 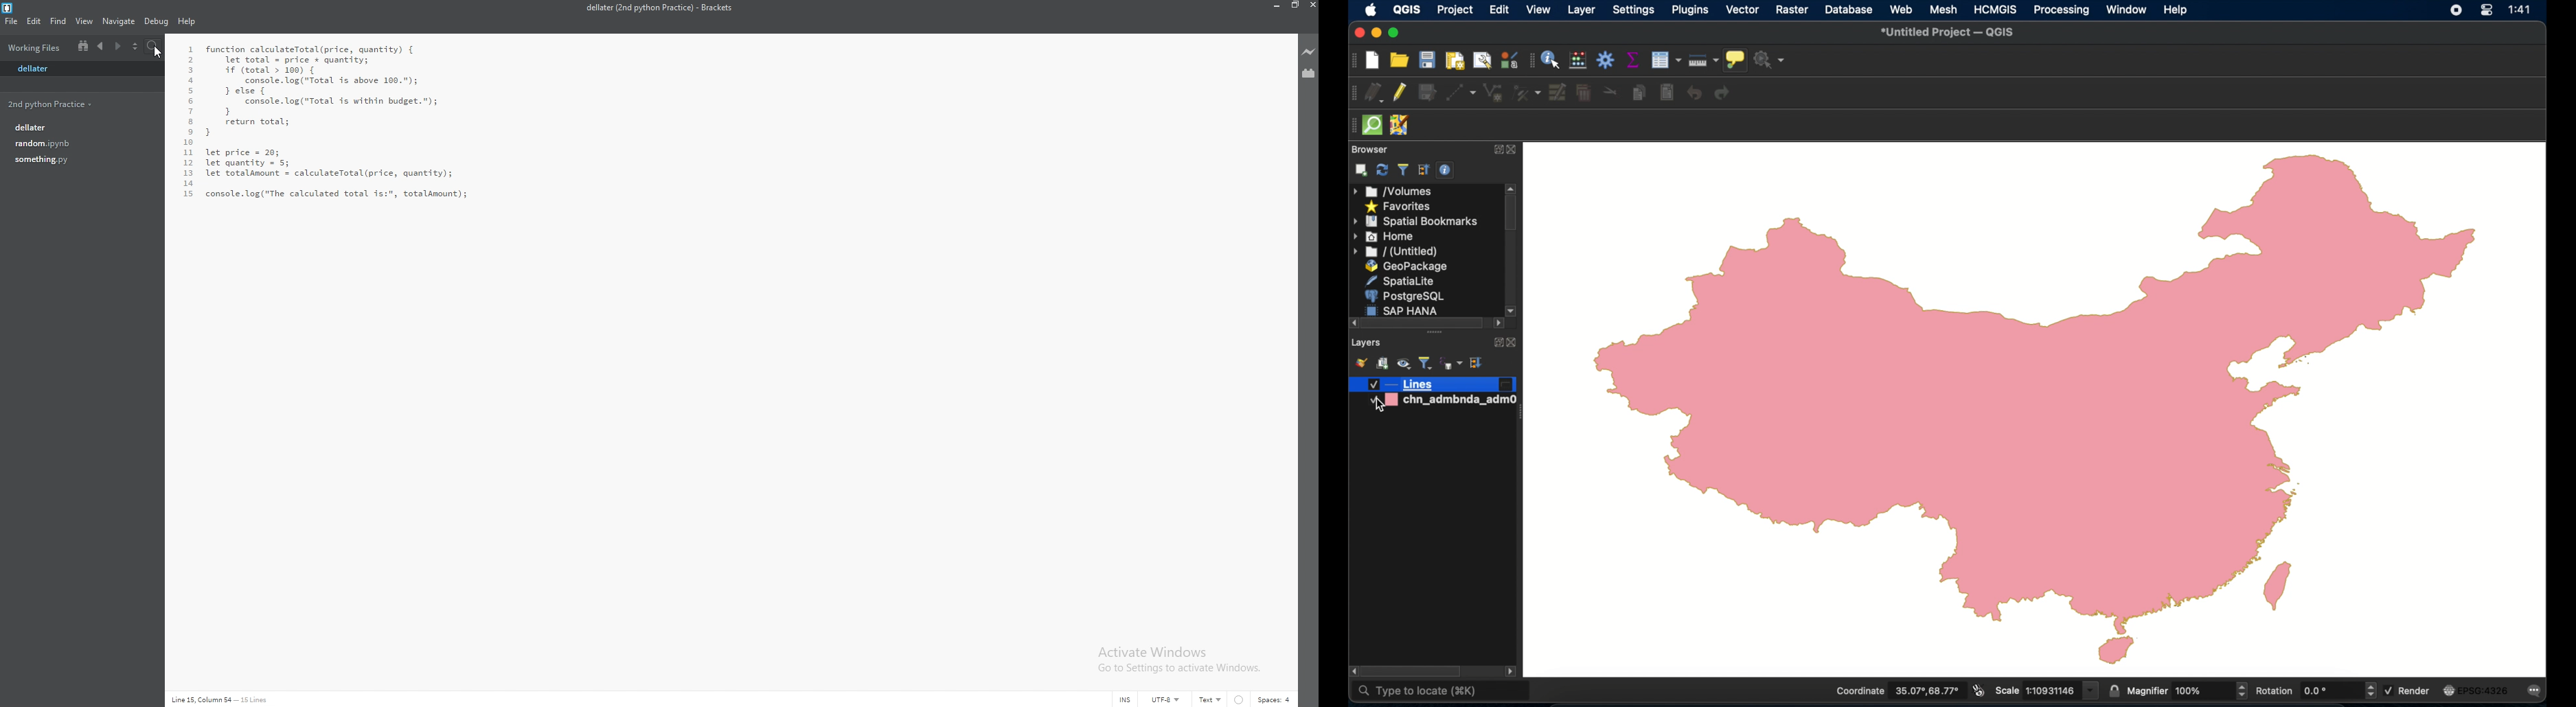 I want to click on control center, so click(x=2485, y=12).